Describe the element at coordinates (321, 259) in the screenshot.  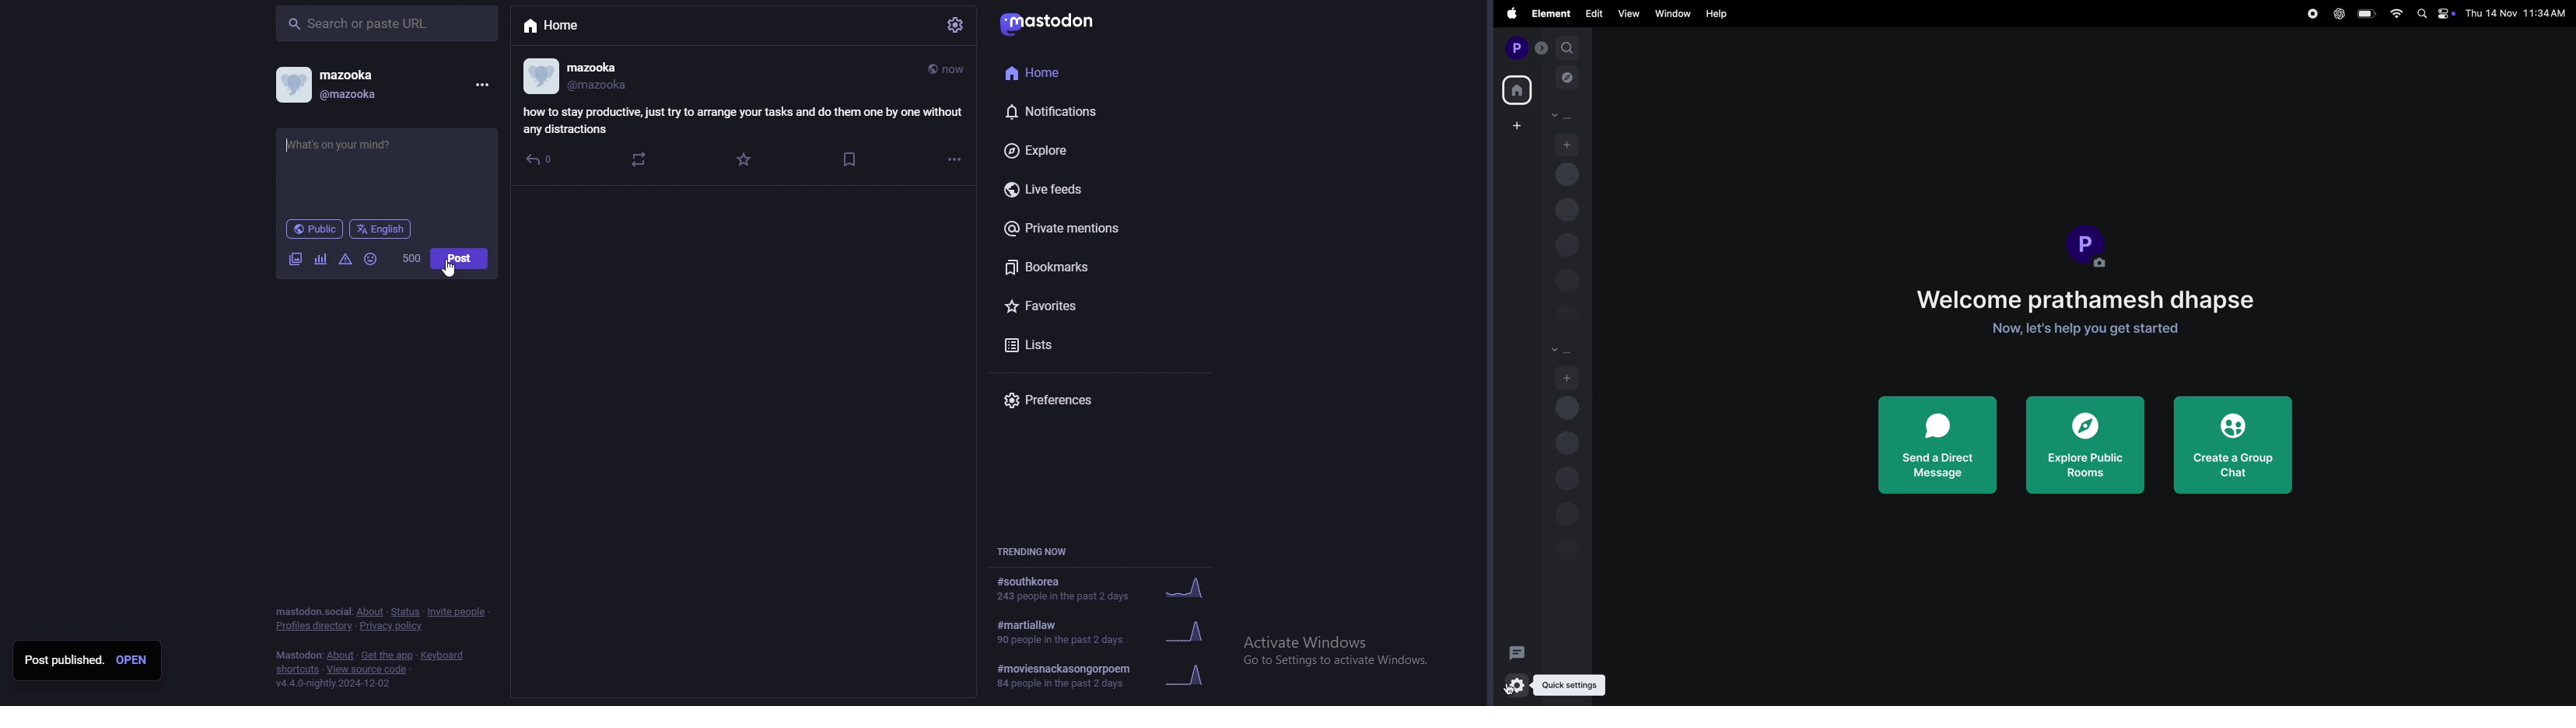
I see `chart` at that location.